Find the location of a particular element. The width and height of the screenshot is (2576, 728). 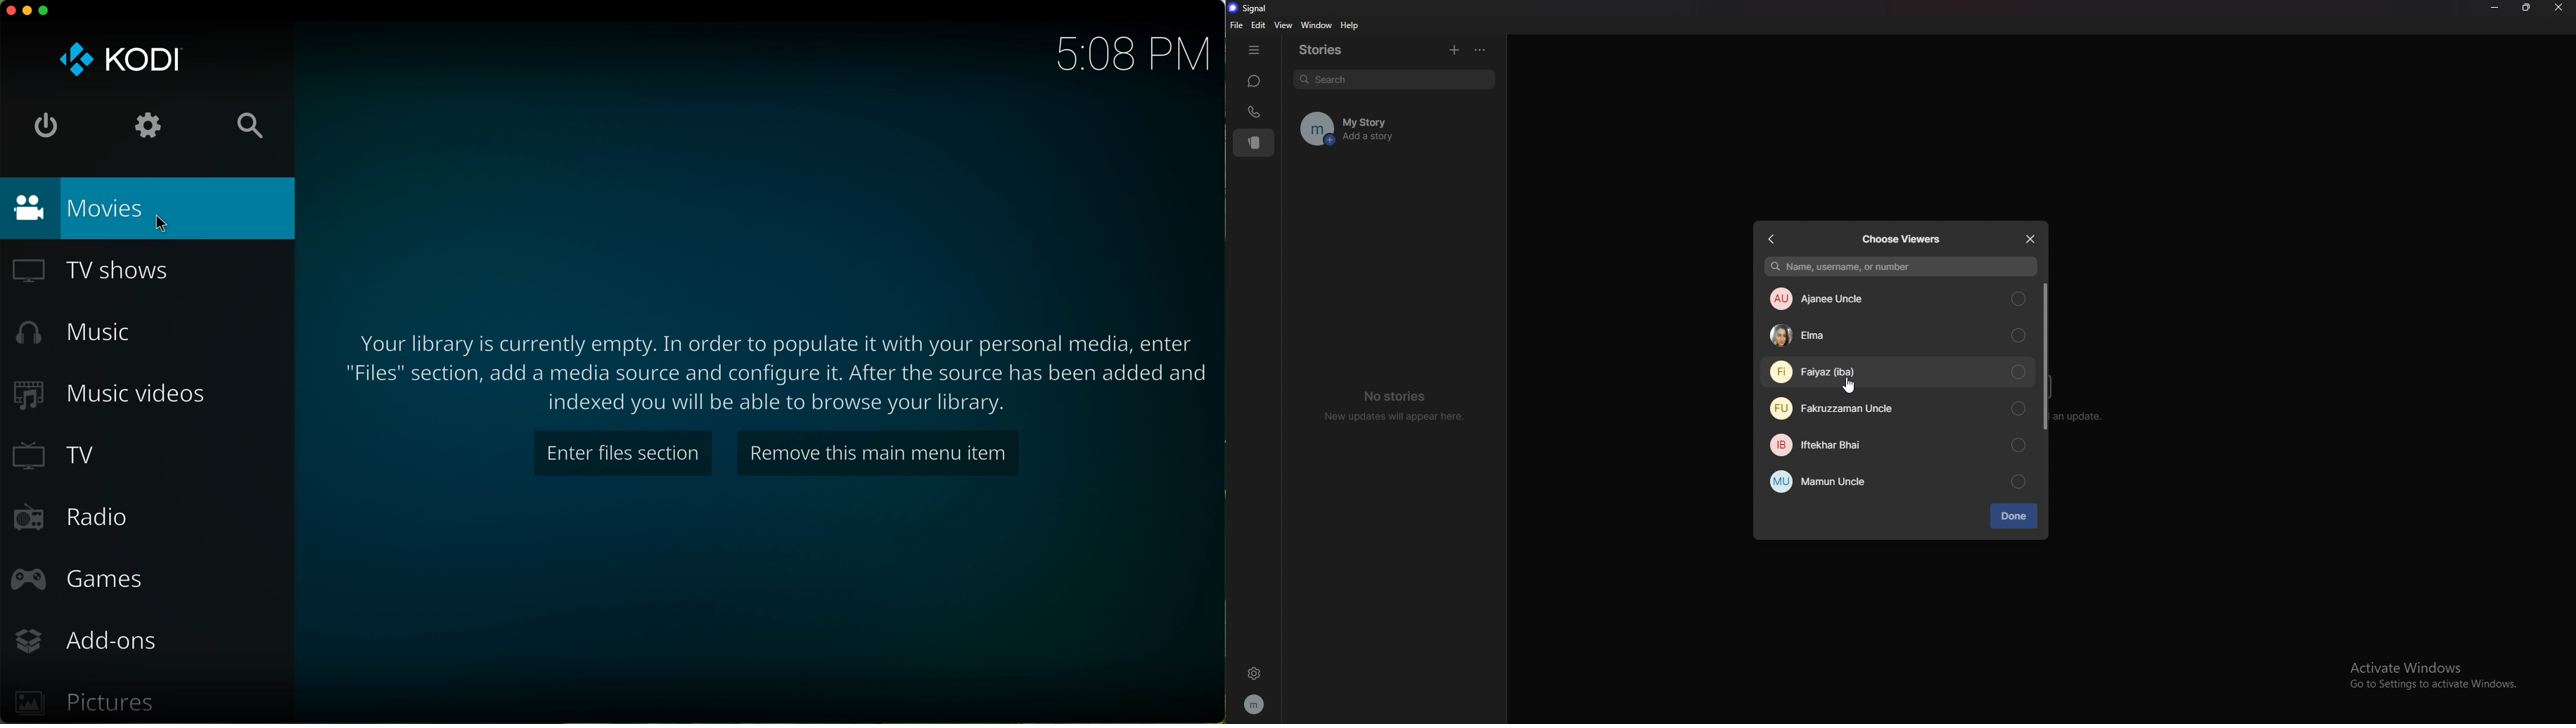

search is located at coordinates (251, 125).